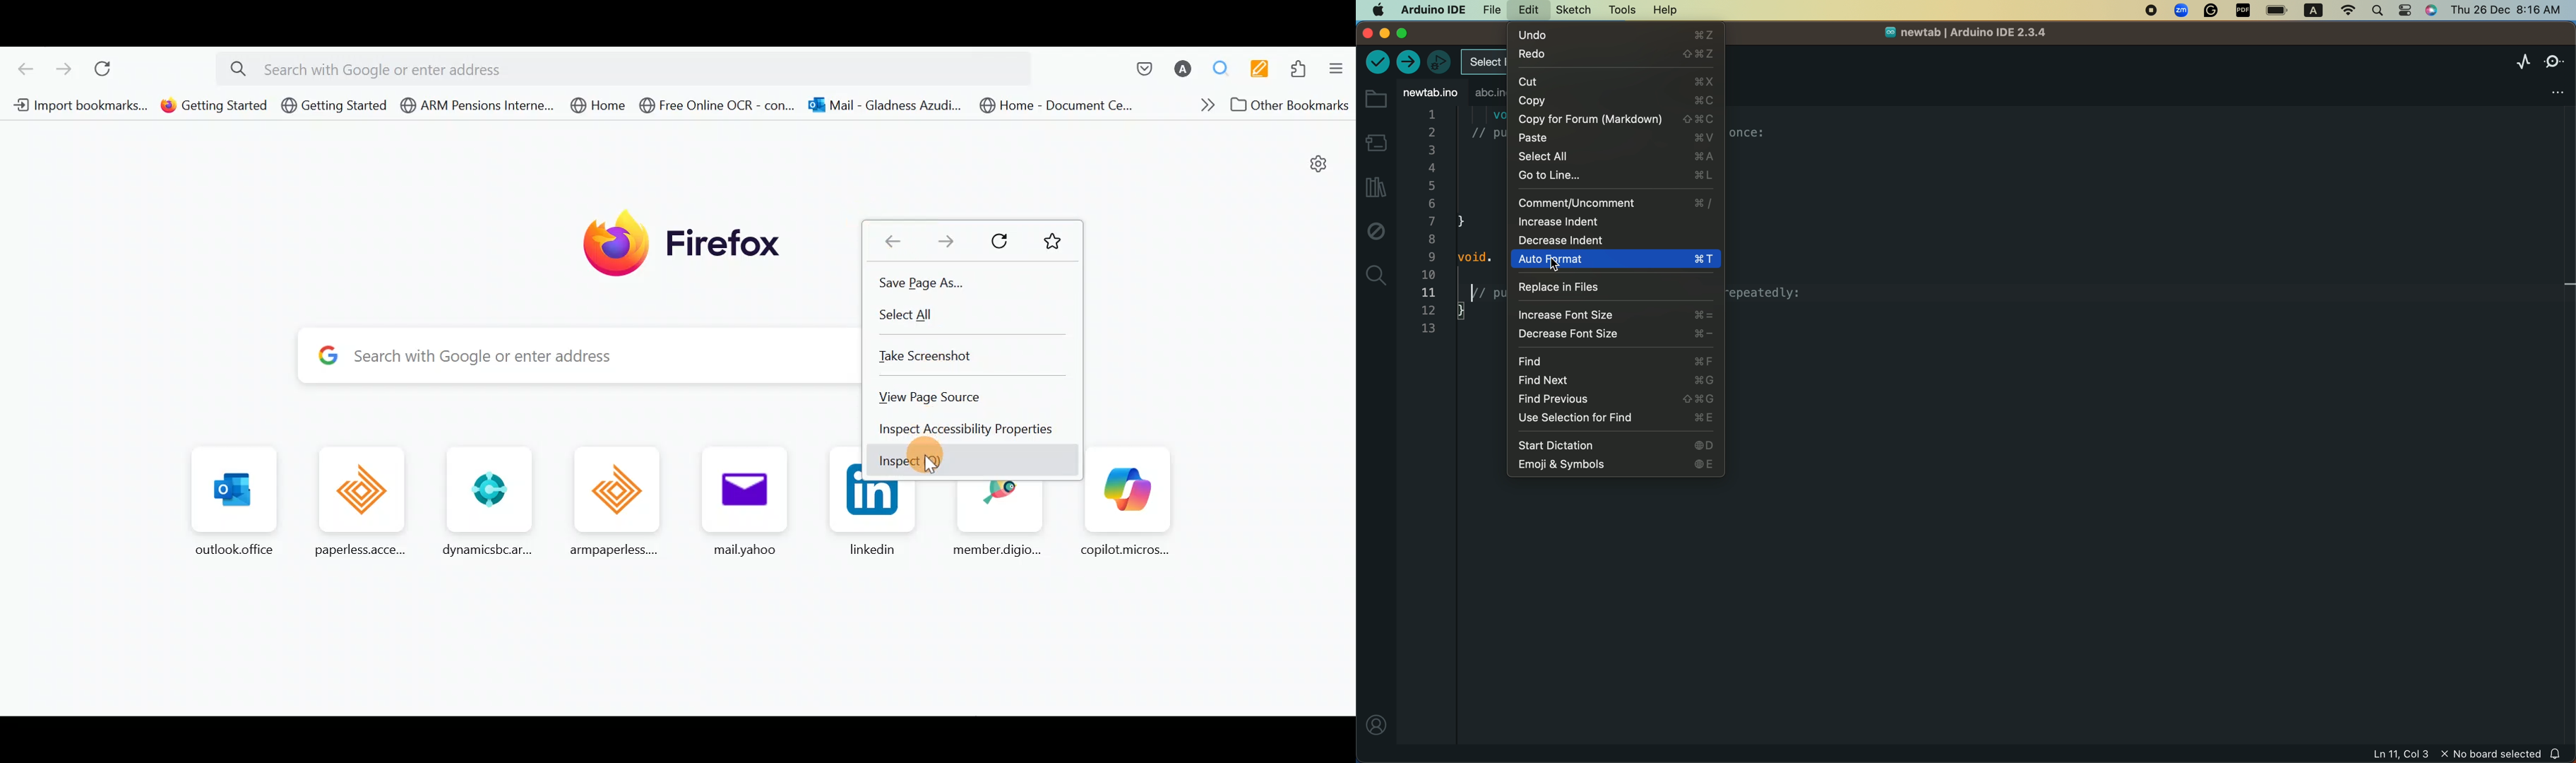 Image resolution: width=2576 pixels, height=784 pixels. What do you see at coordinates (1618, 361) in the screenshot?
I see `find` at bounding box center [1618, 361].